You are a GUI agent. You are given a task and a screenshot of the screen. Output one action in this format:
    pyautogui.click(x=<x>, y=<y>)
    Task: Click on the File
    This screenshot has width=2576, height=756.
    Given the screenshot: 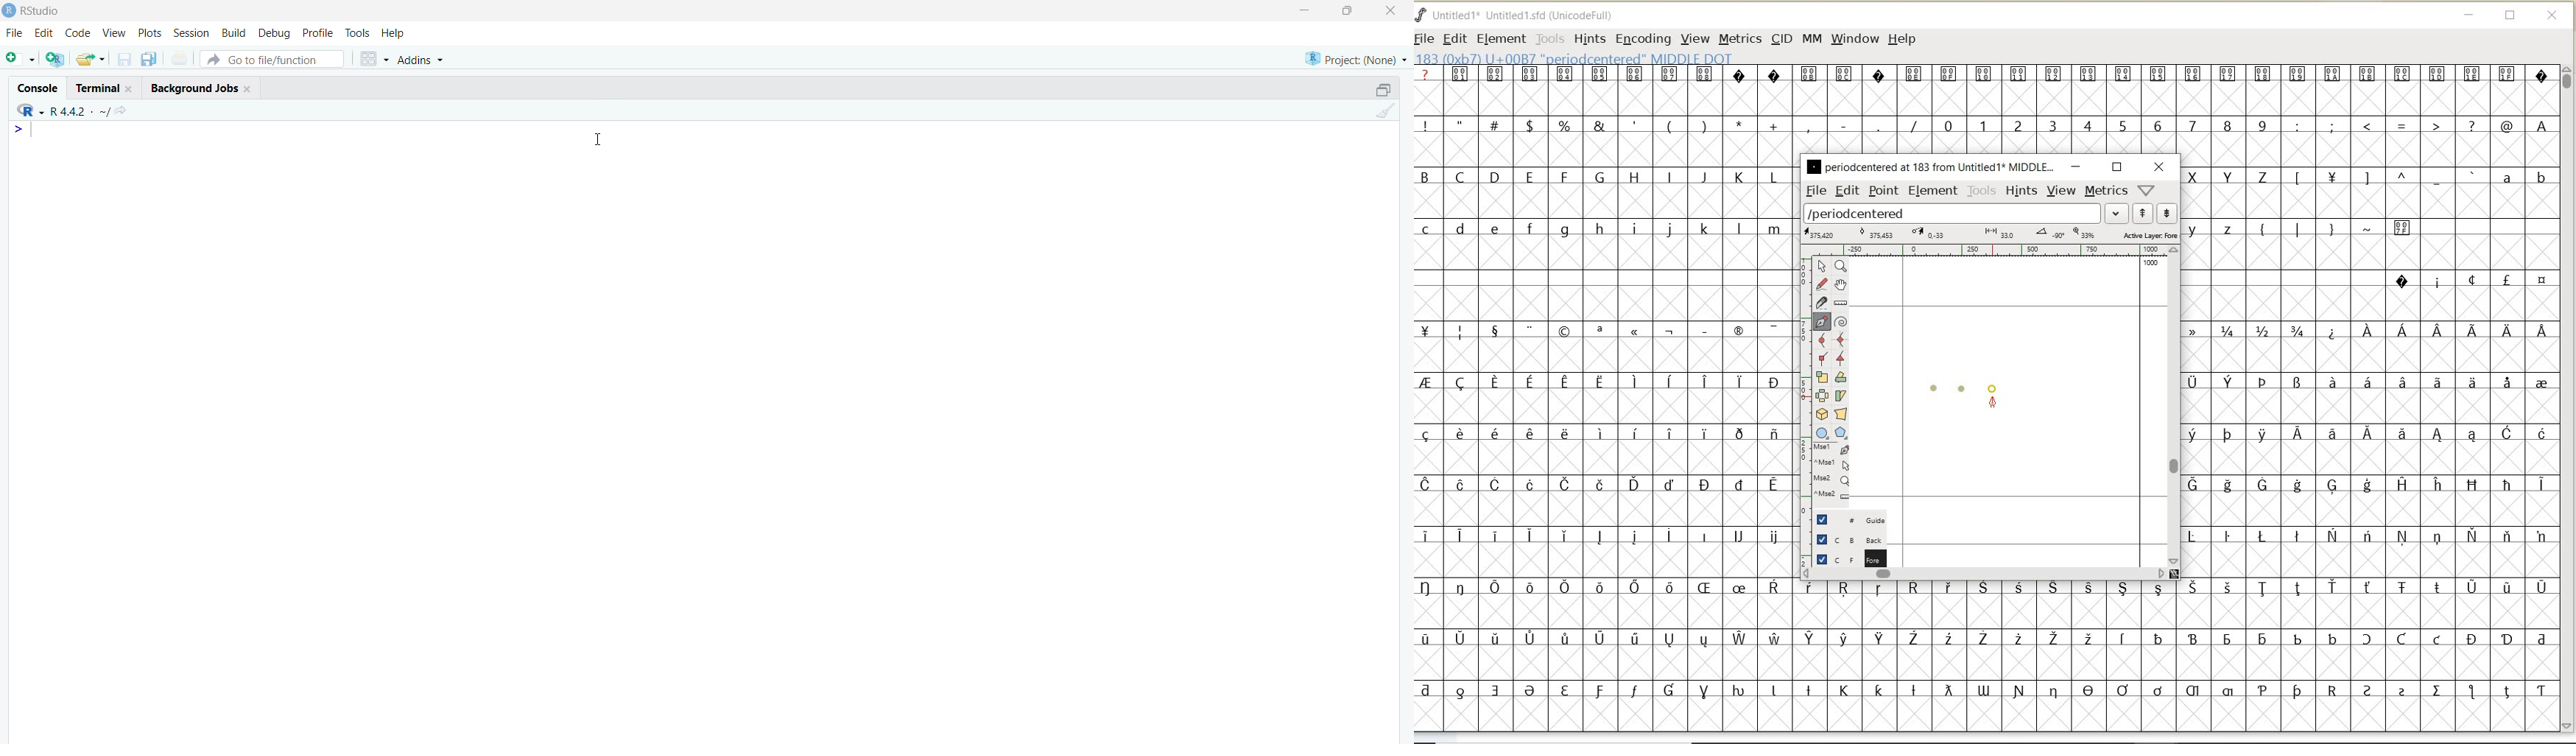 What is the action you would take?
    pyautogui.click(x=15, y=33)
    